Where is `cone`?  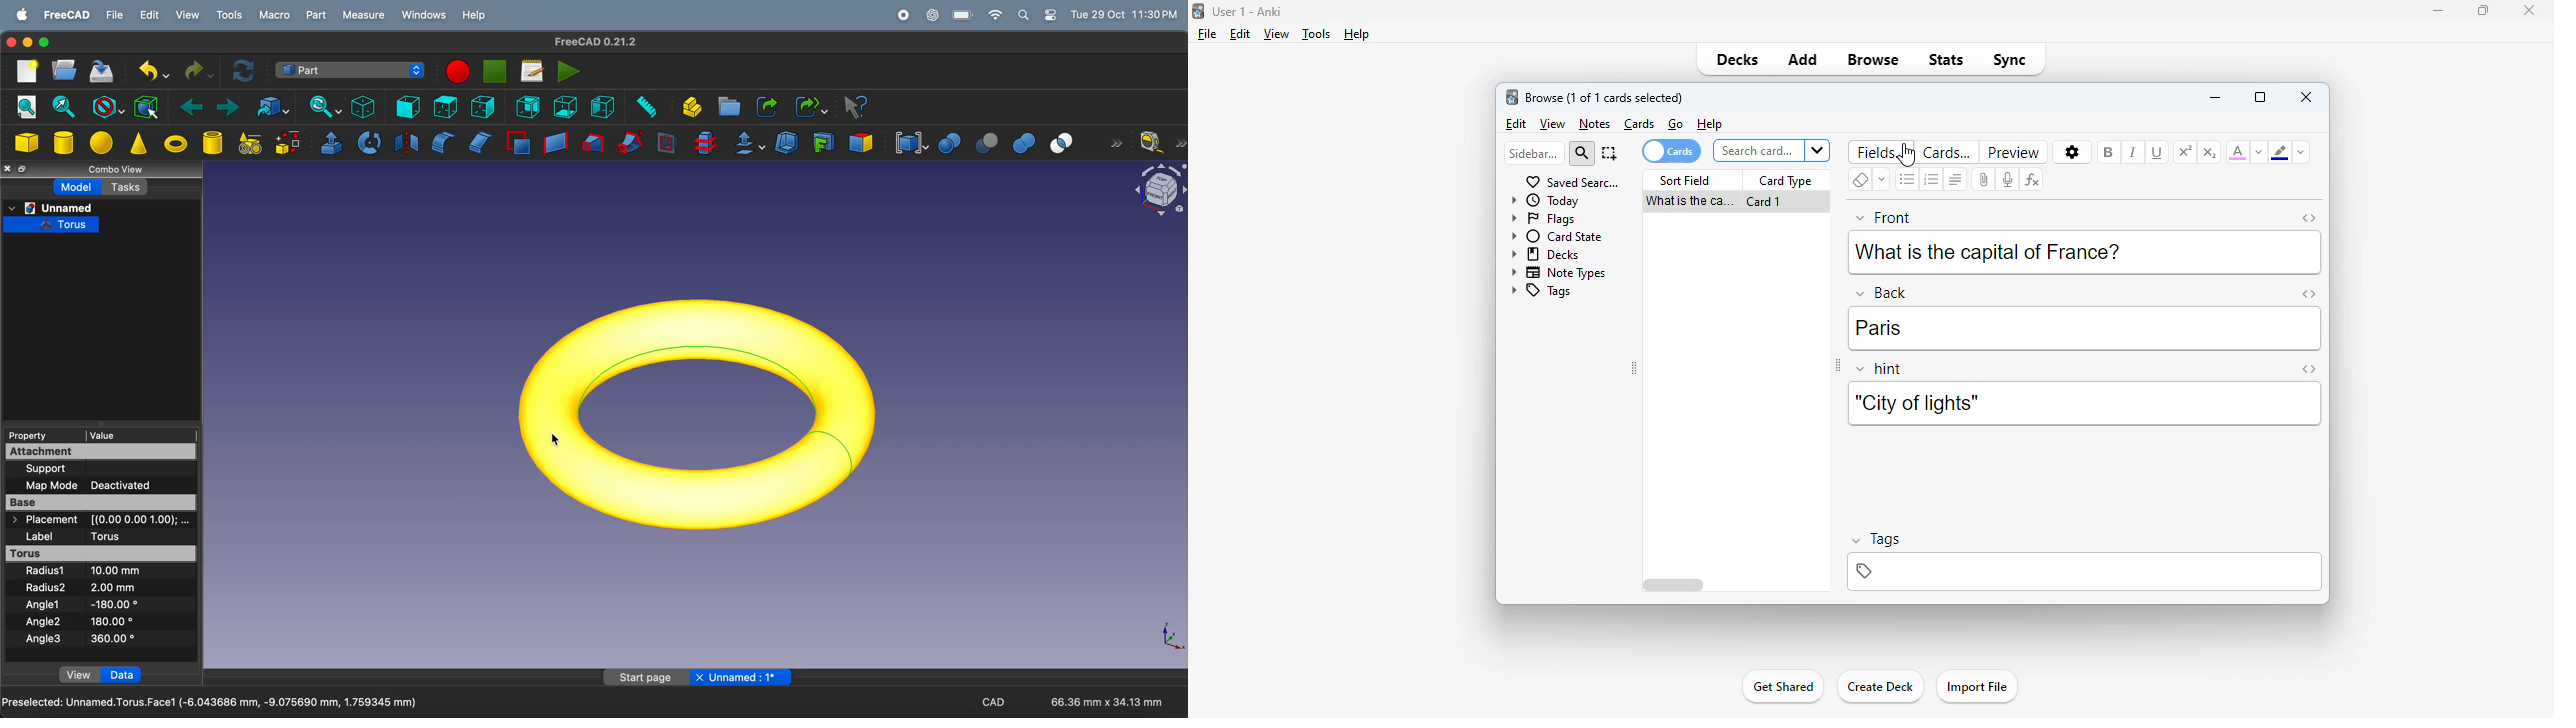
cone is located at coordinates (139, 144).